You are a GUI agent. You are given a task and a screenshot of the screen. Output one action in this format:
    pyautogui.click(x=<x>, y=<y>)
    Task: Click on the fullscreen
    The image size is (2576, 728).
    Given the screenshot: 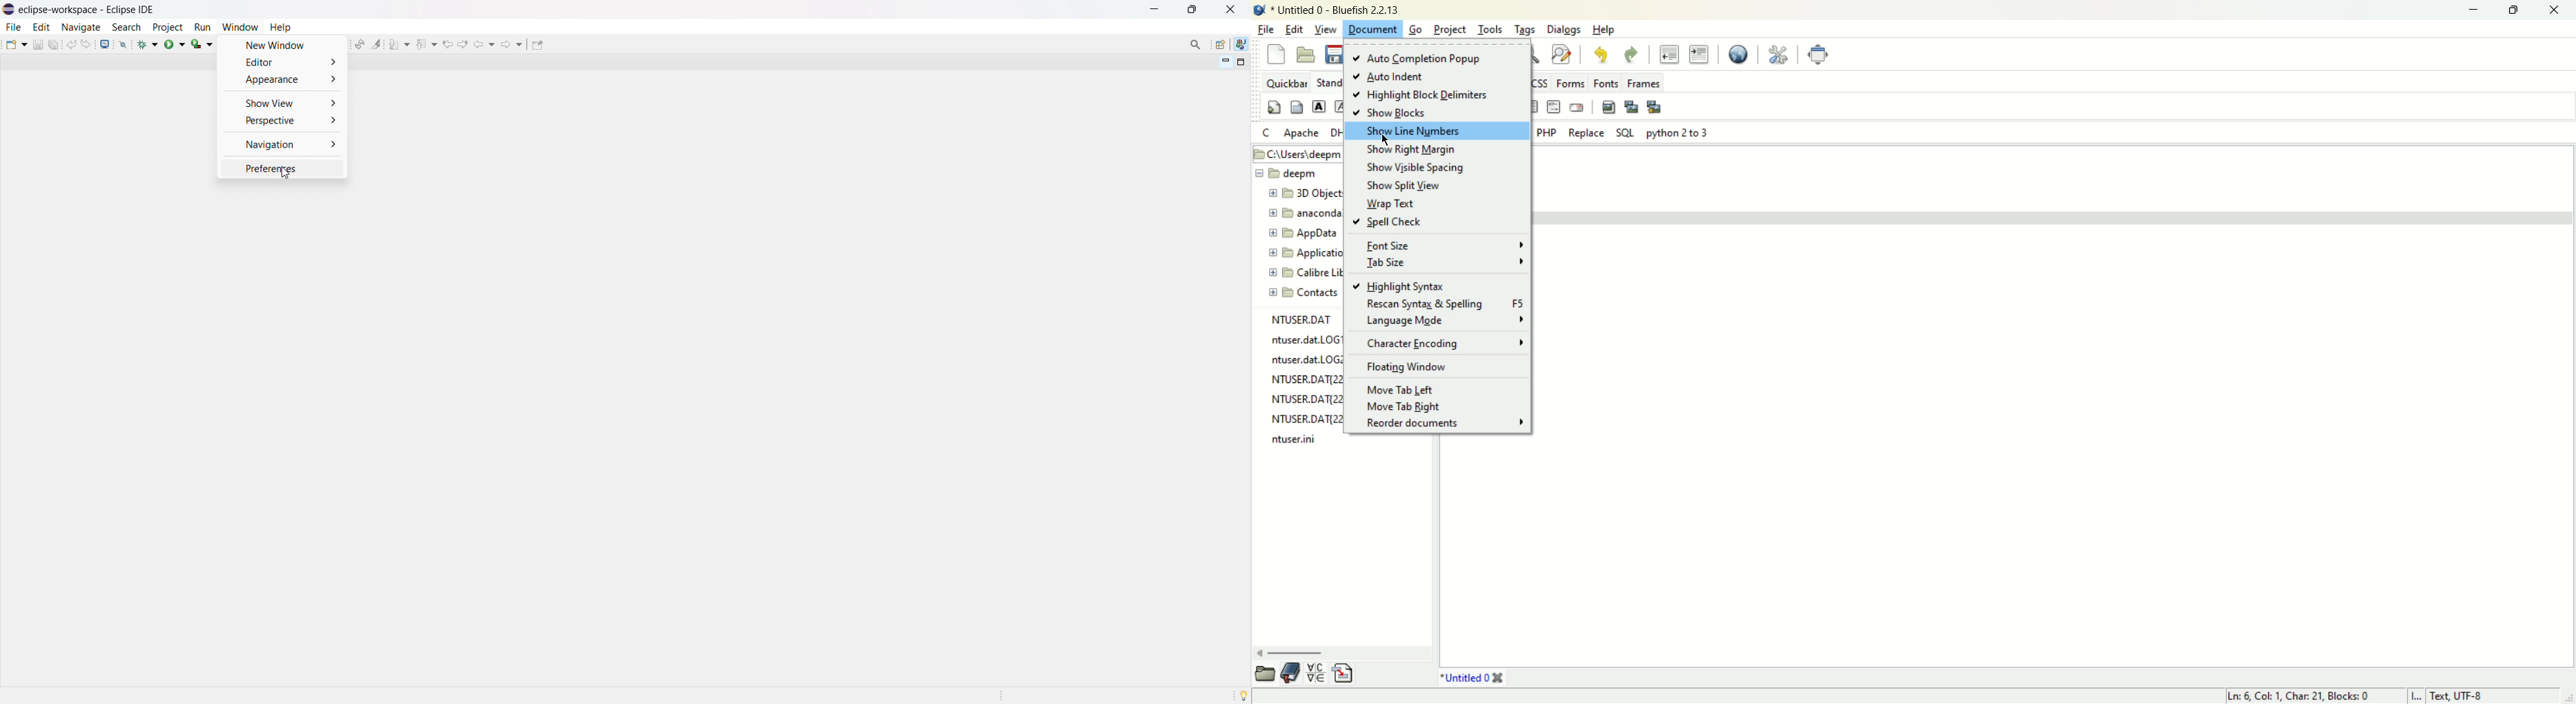 What is the action you would take?
    pyautogui.click(x=1818, y=53)
    